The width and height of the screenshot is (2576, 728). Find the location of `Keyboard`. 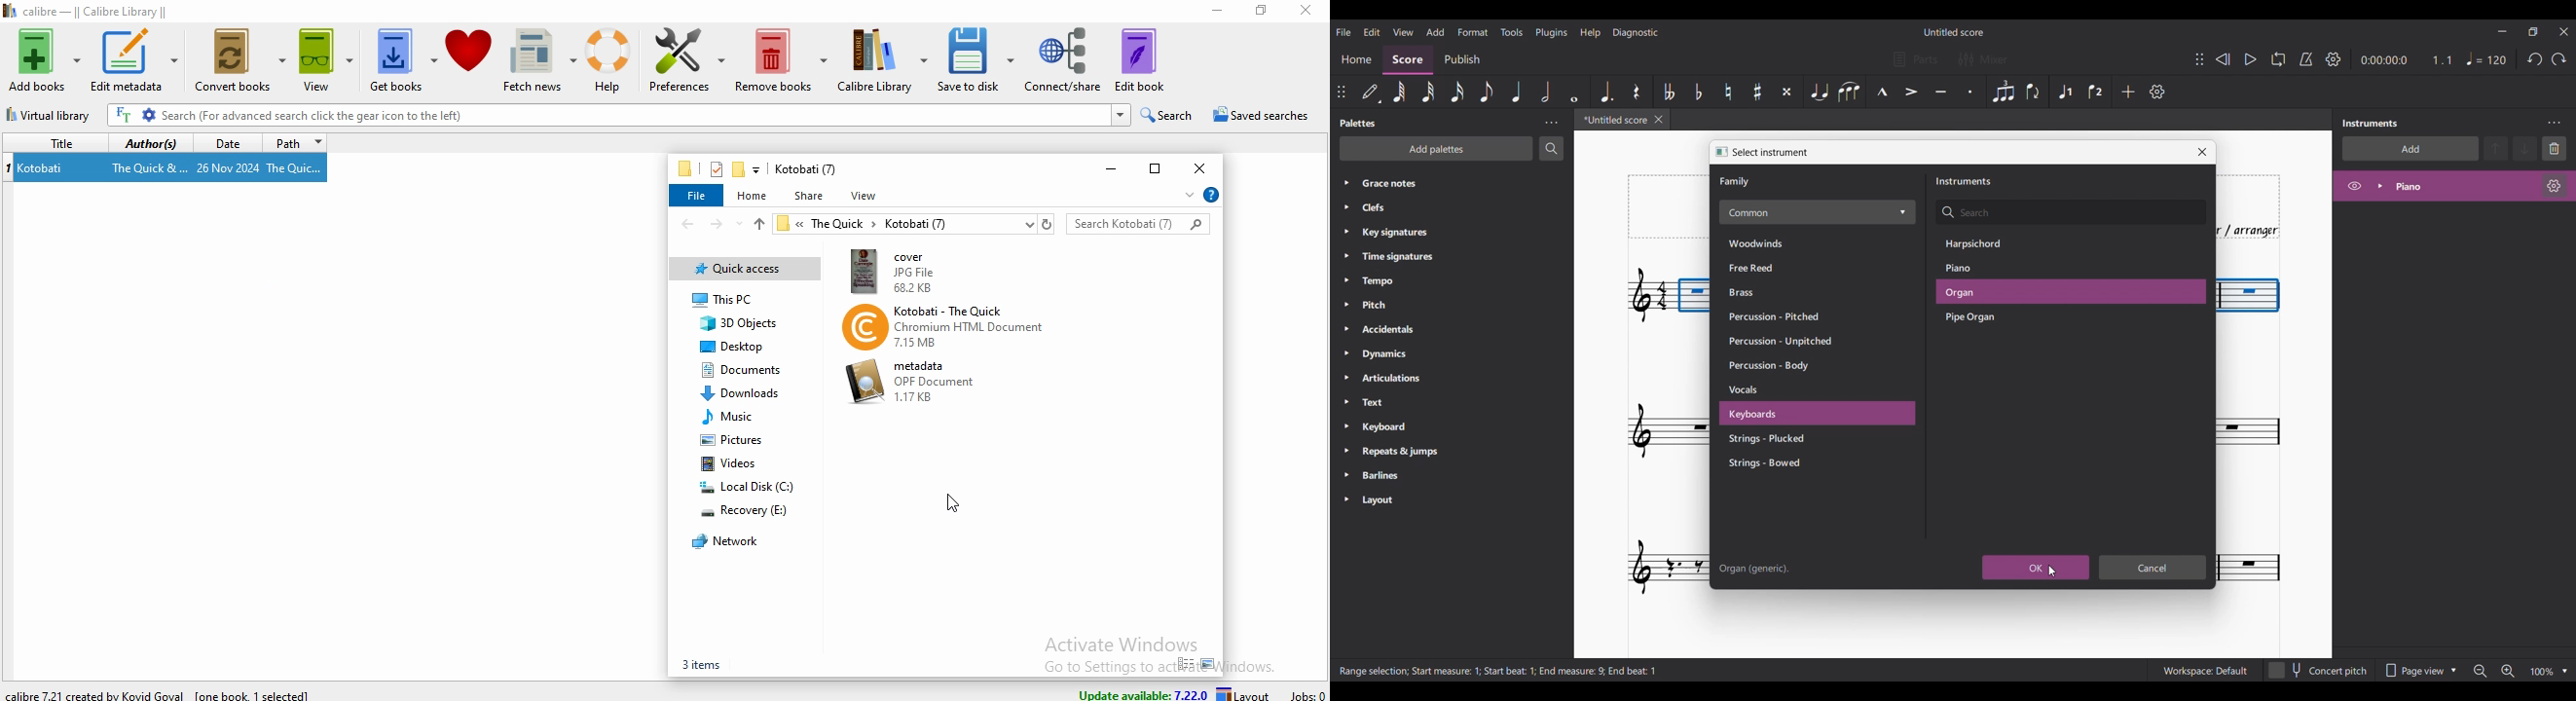

Keyboard is located at coordinates (1400, 428).